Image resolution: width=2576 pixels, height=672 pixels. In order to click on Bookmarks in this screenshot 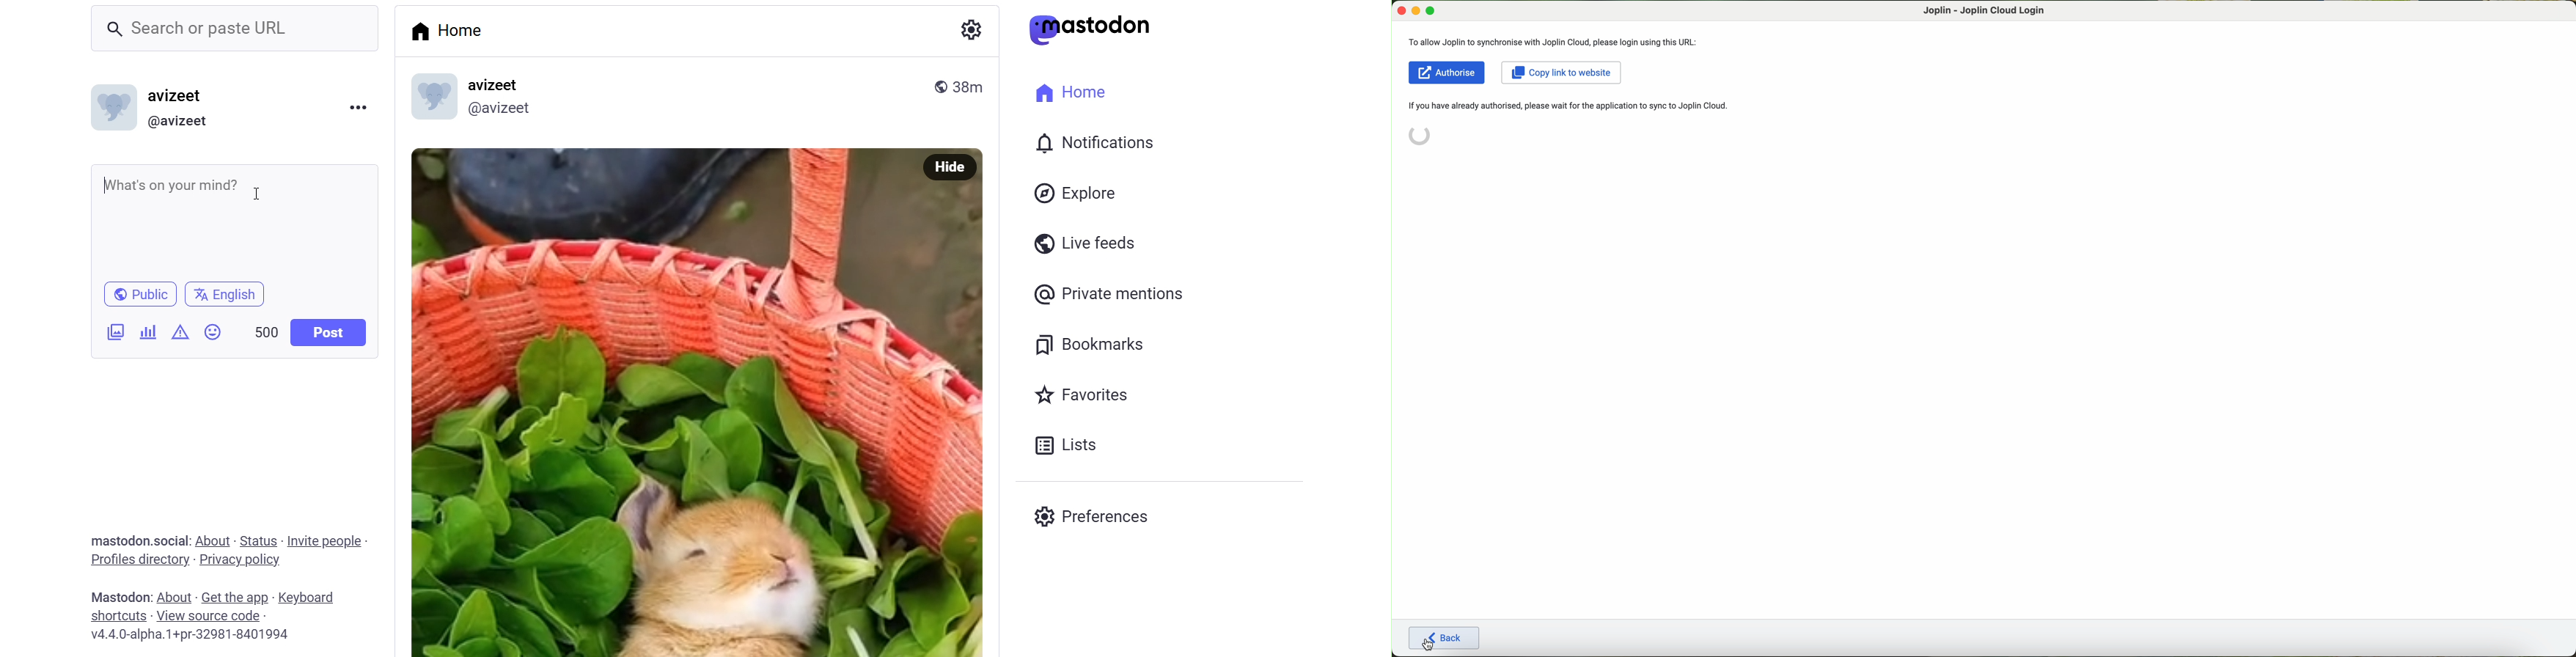, I will do `click(1089, 347)`.